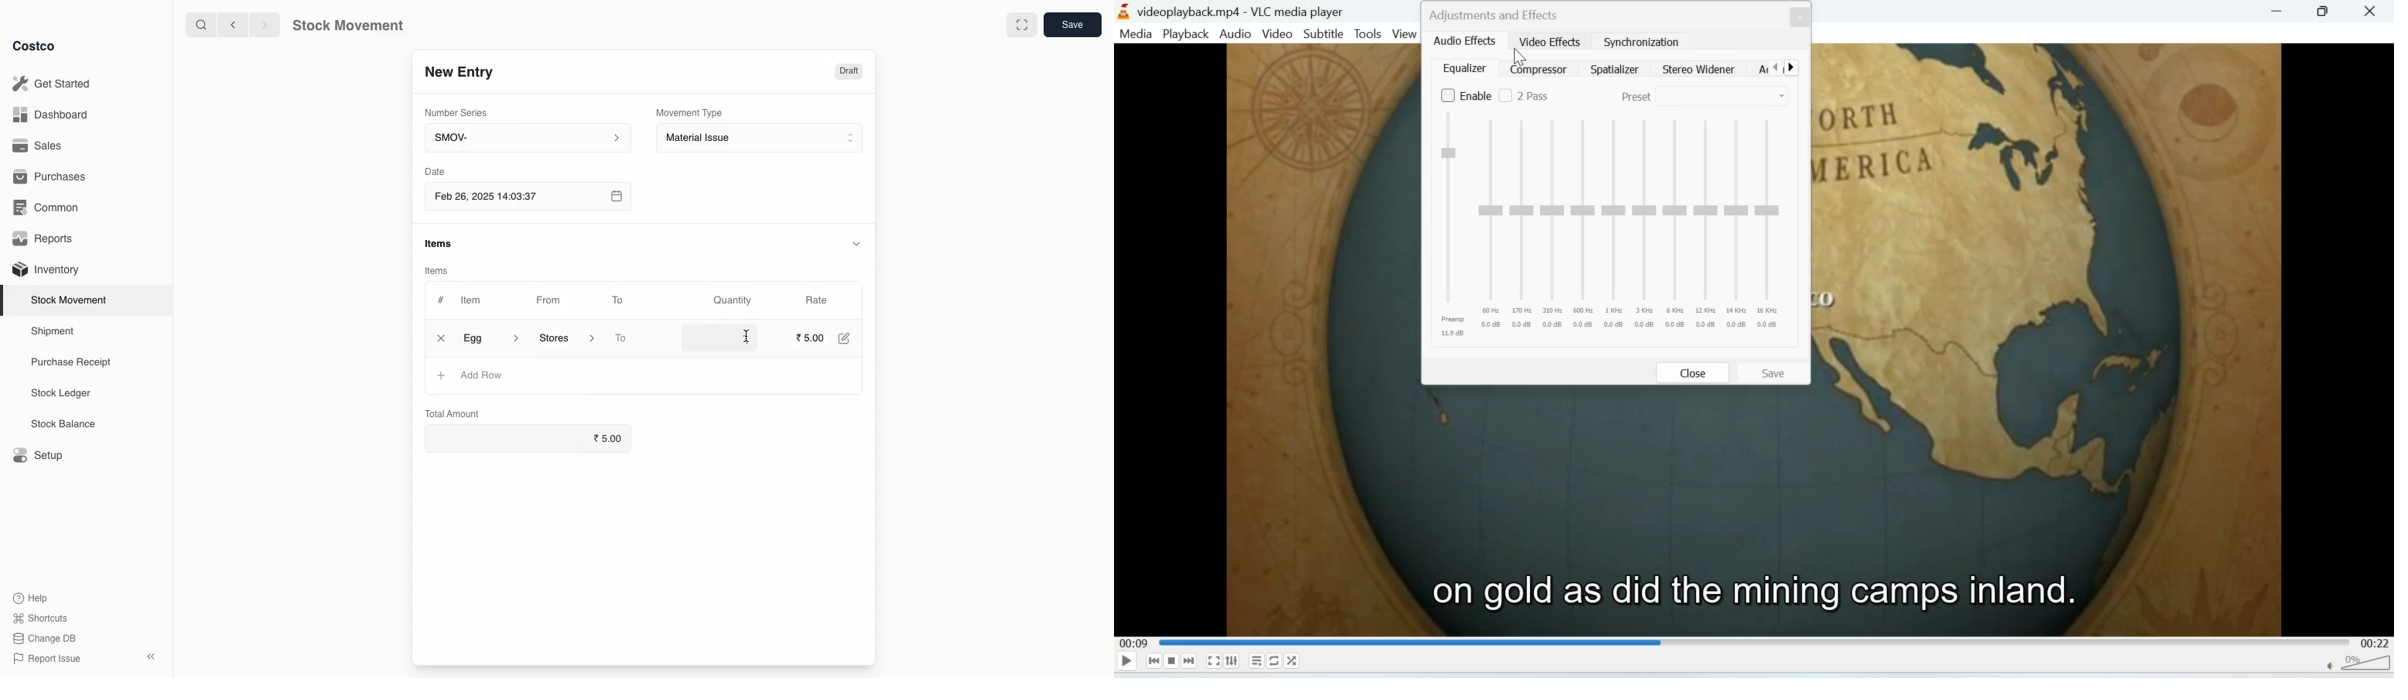 The image size is (2408, 700). What do you see at coordinates (32, 596) in the screenshot?
I see `Help` at bounding box center [32, 596].